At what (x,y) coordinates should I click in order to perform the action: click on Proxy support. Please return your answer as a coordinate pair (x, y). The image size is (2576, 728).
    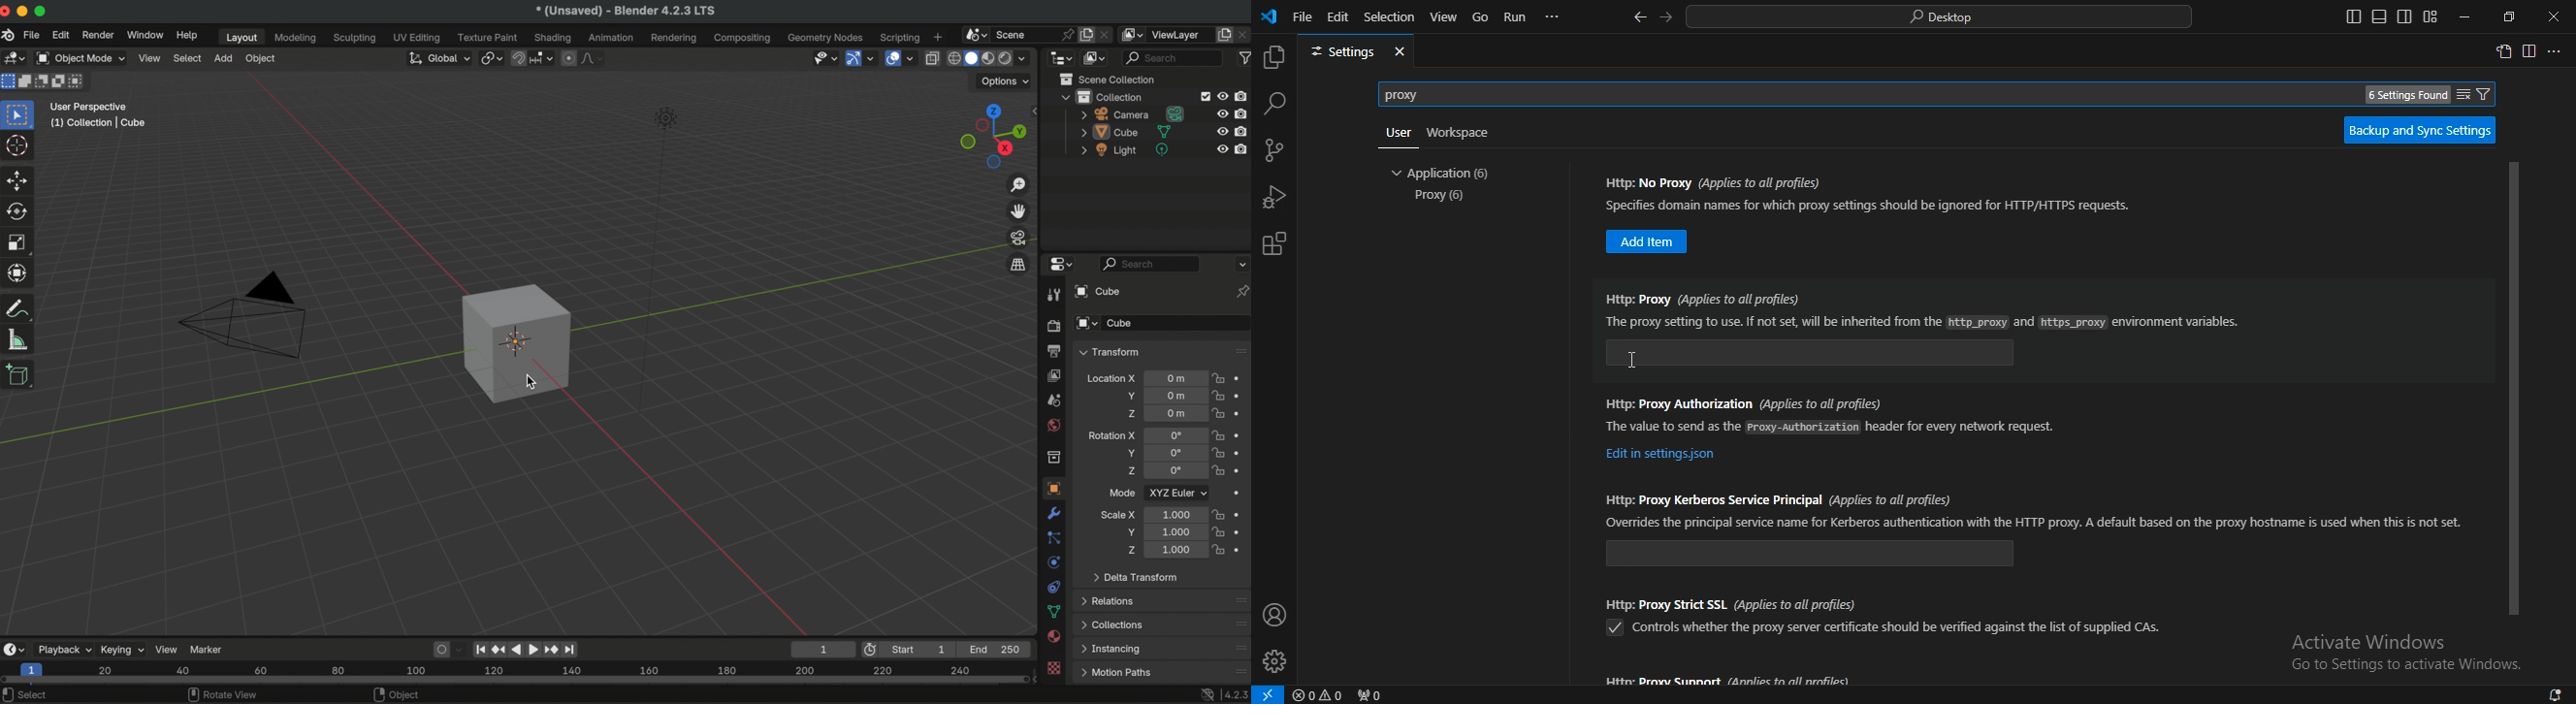
    Looking at the image, I should click on (1729, 681).